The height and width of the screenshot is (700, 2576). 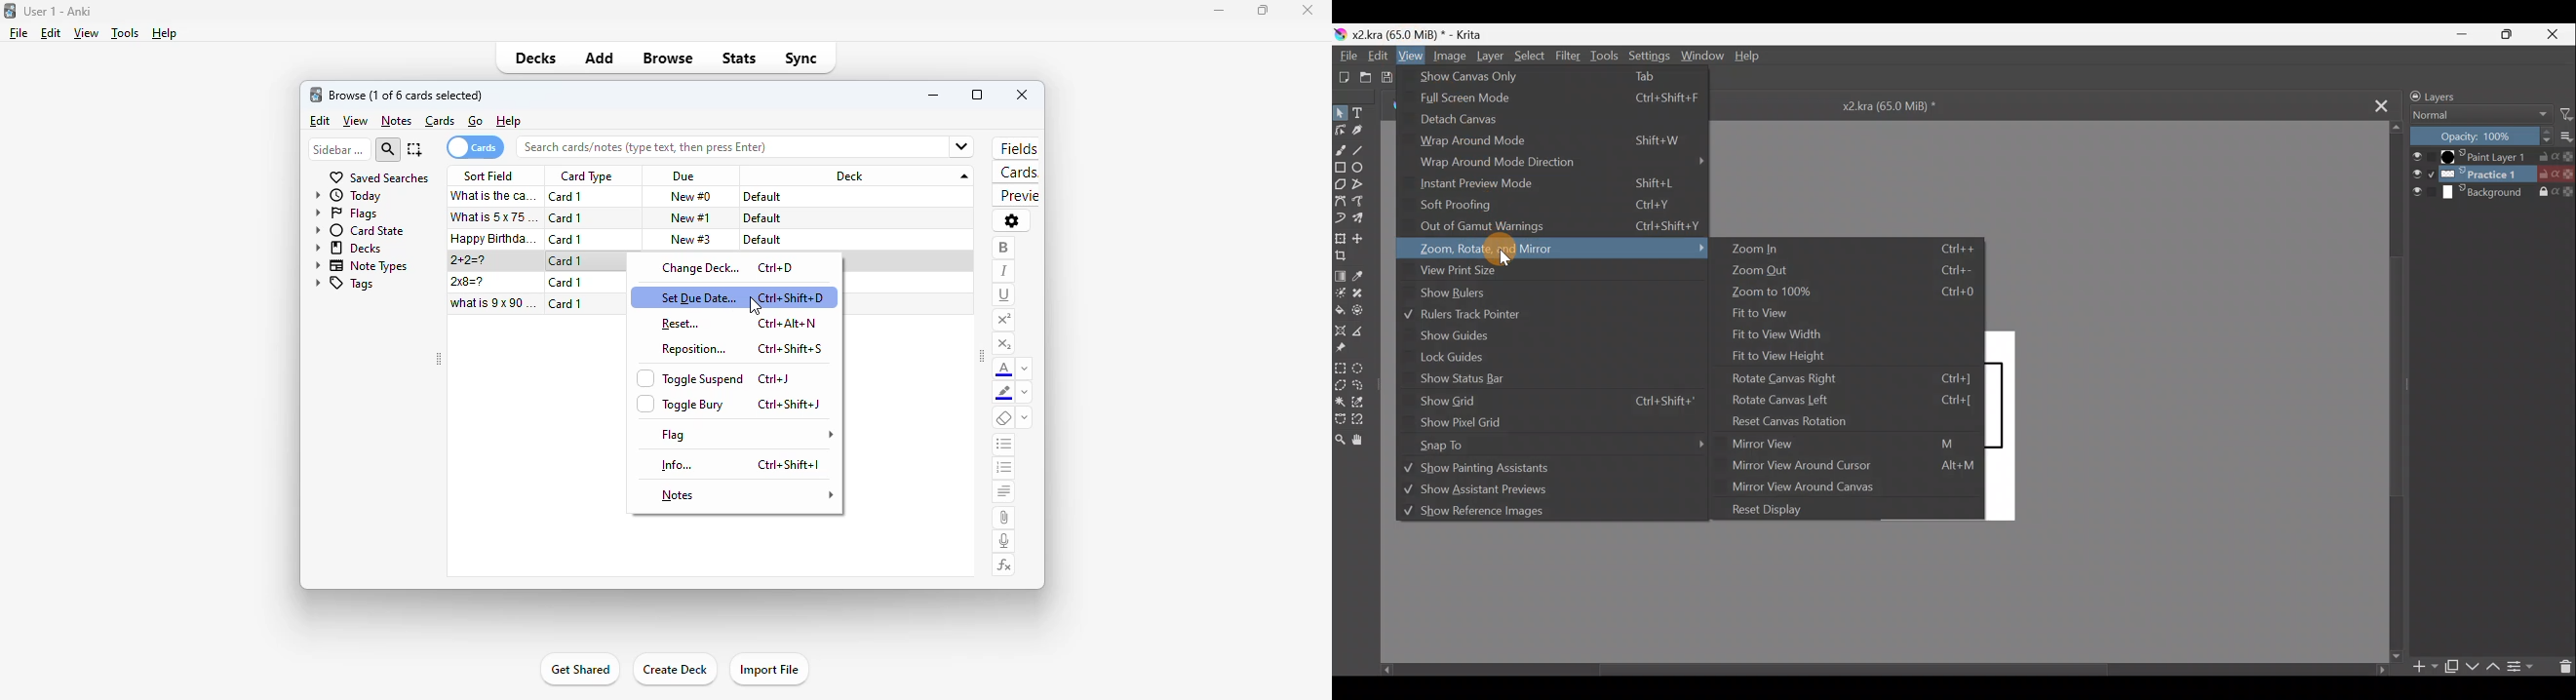 What do you see at coordinates (1004, 541) in the screenshot?
I see `record audio` at bounding box center [1004, 541].